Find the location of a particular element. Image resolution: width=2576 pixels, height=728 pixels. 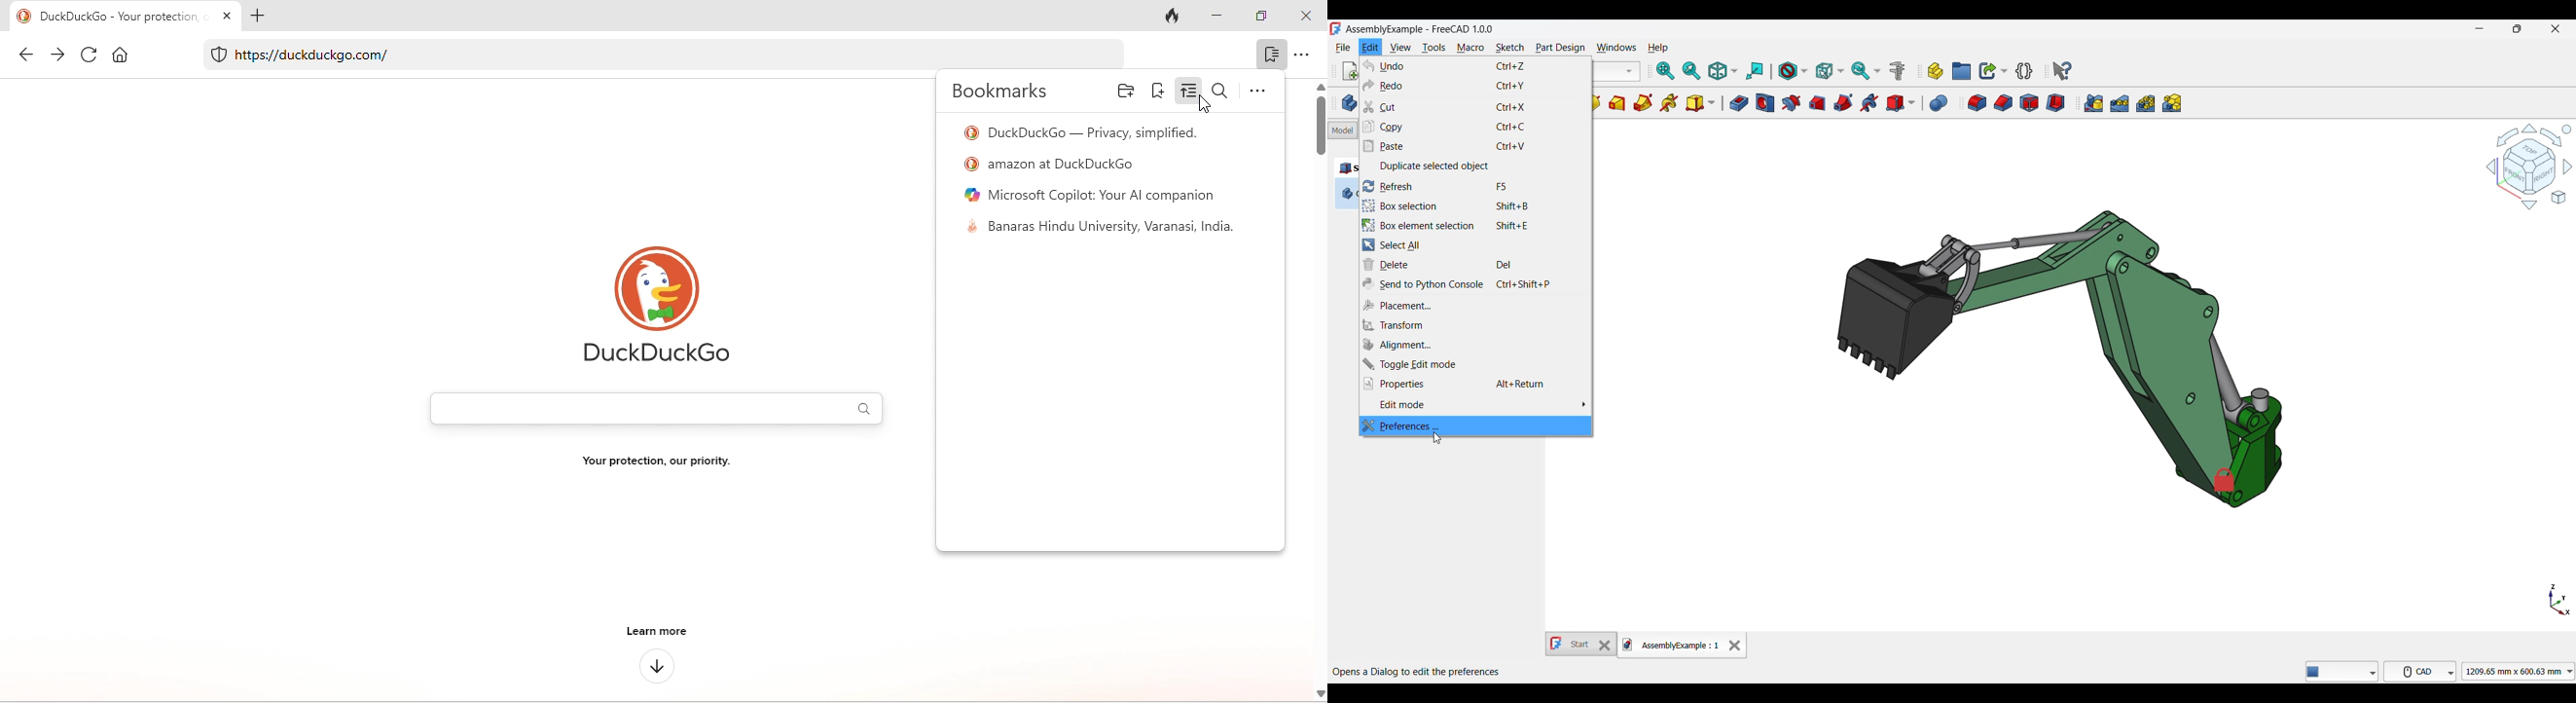

Macro menu is located at coordinates (1470, 48).